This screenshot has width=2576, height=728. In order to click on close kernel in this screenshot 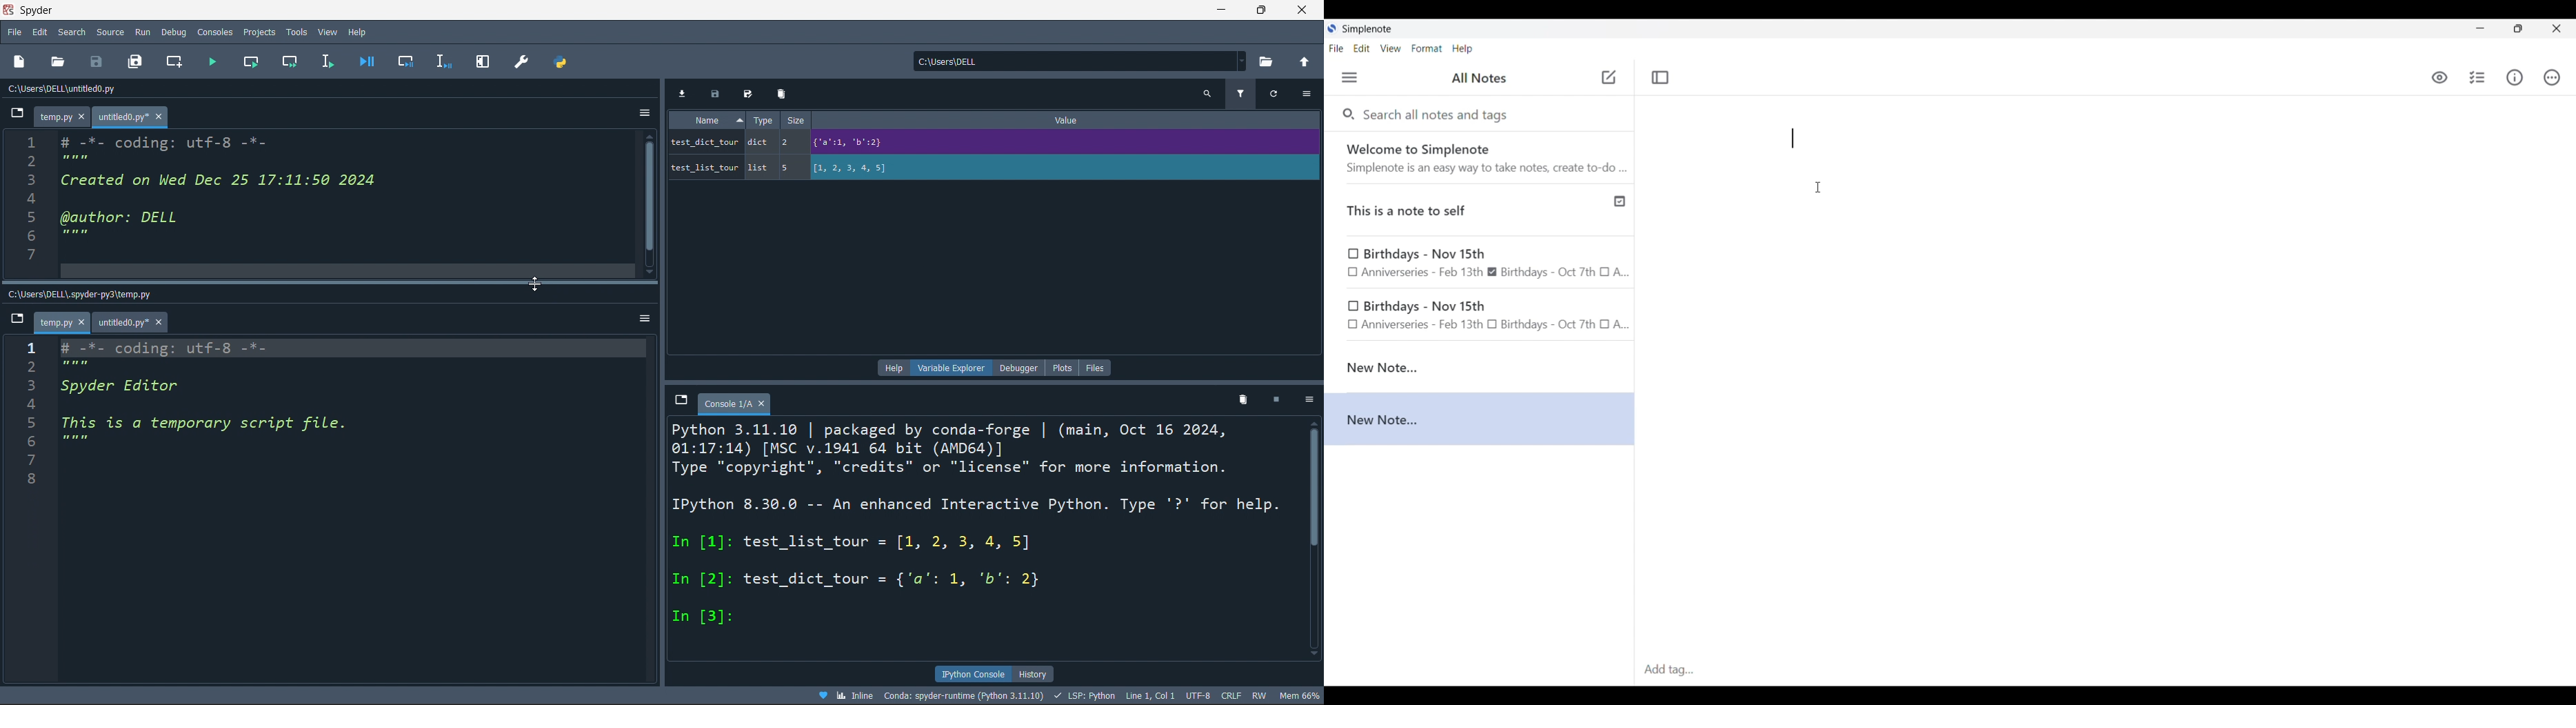, I will do `click(1276, 402)`.